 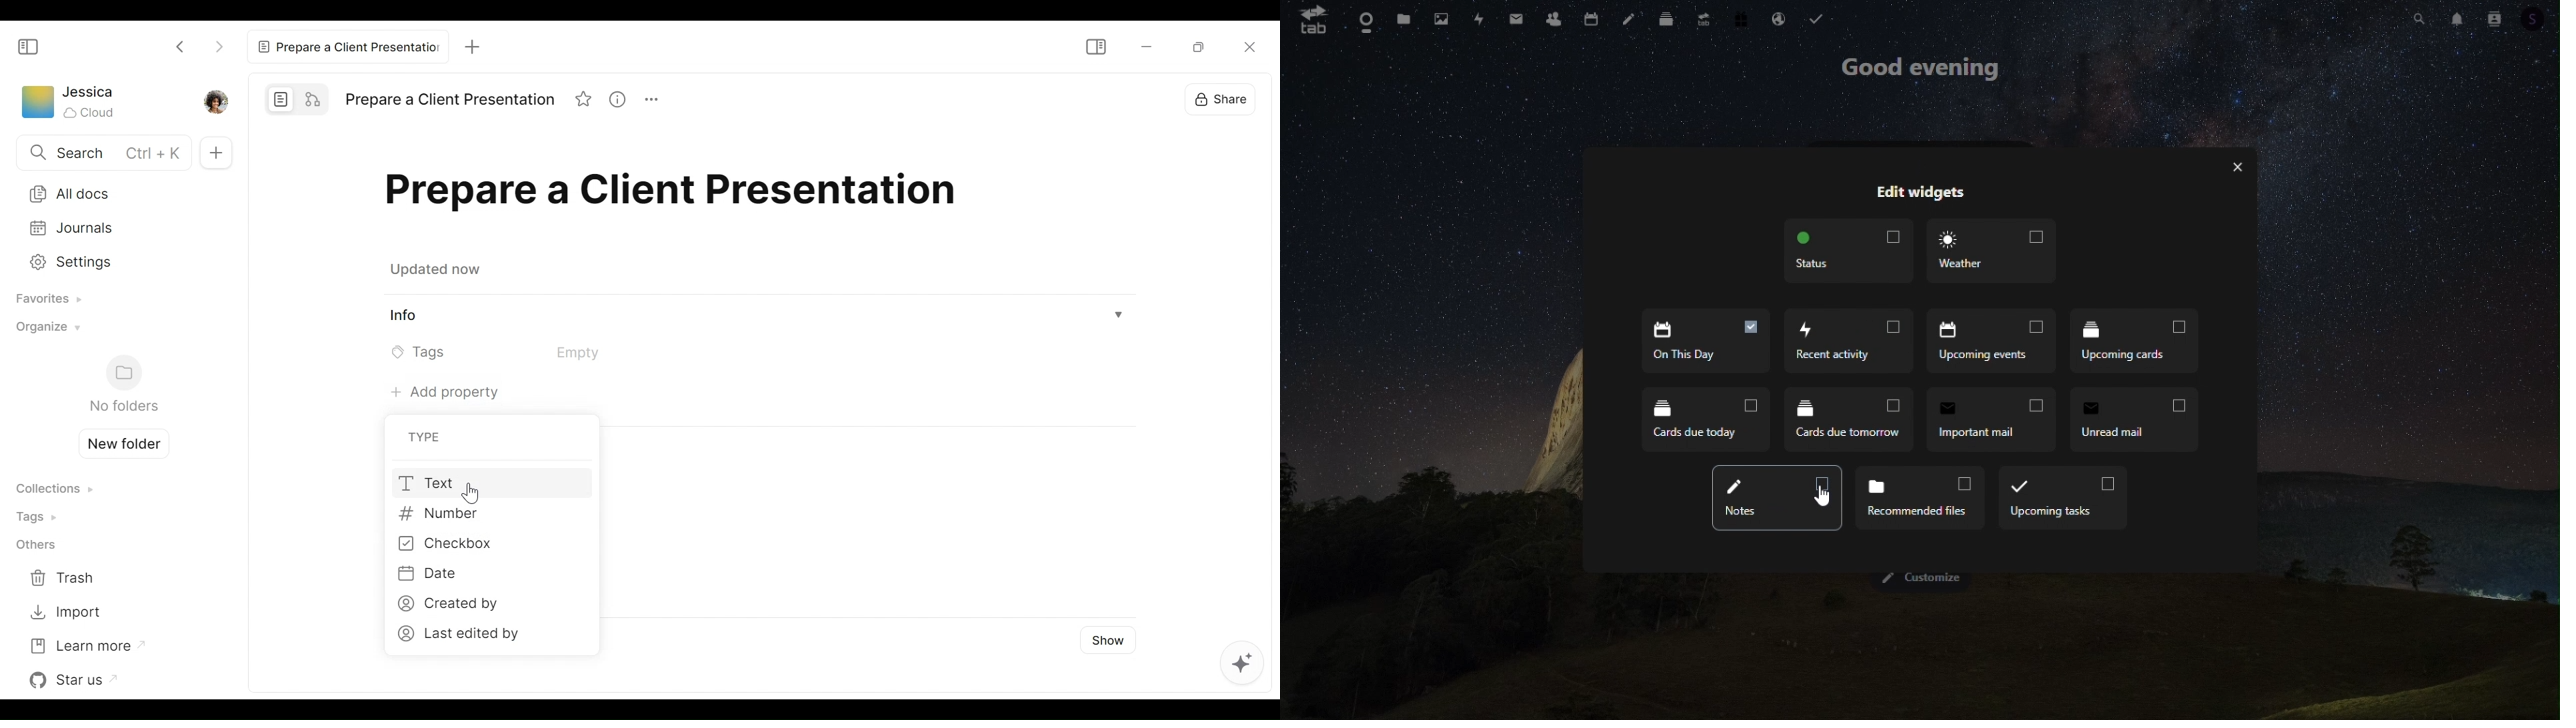 I want to click on Workspace, so click(x=37, y=105).